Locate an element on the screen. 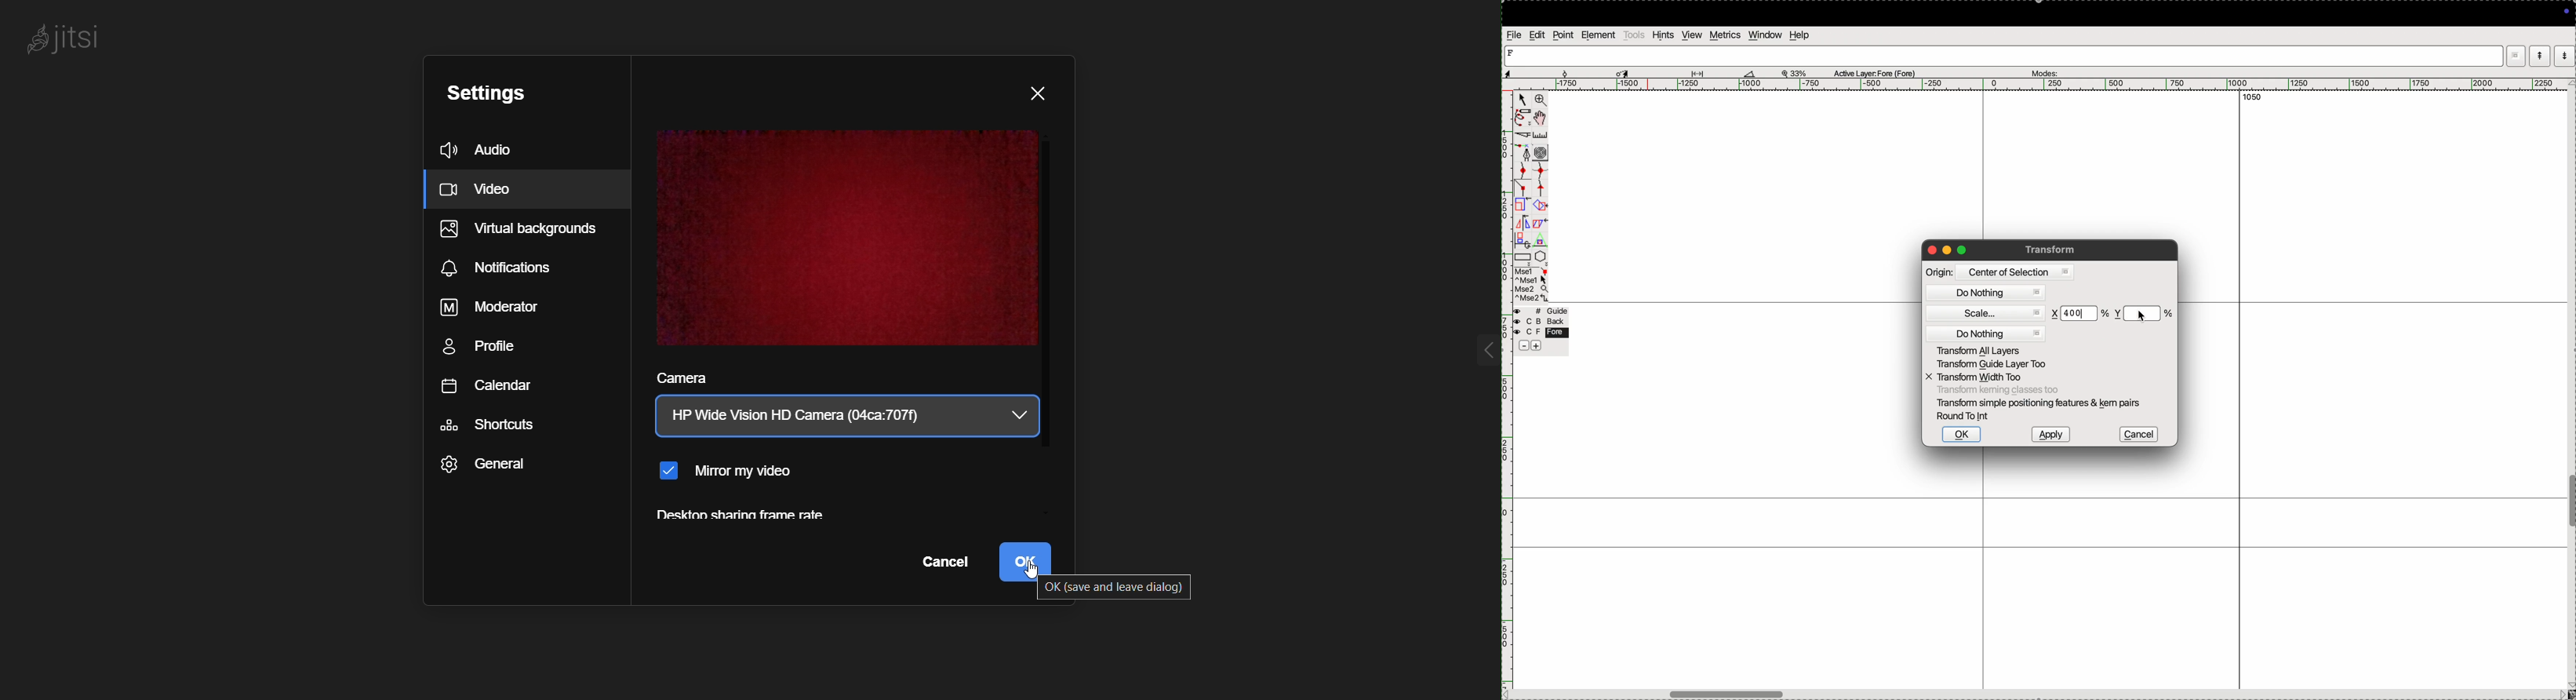 This screenshot has height=700, width=2576. cursor is located at coordinates (1031, 582).